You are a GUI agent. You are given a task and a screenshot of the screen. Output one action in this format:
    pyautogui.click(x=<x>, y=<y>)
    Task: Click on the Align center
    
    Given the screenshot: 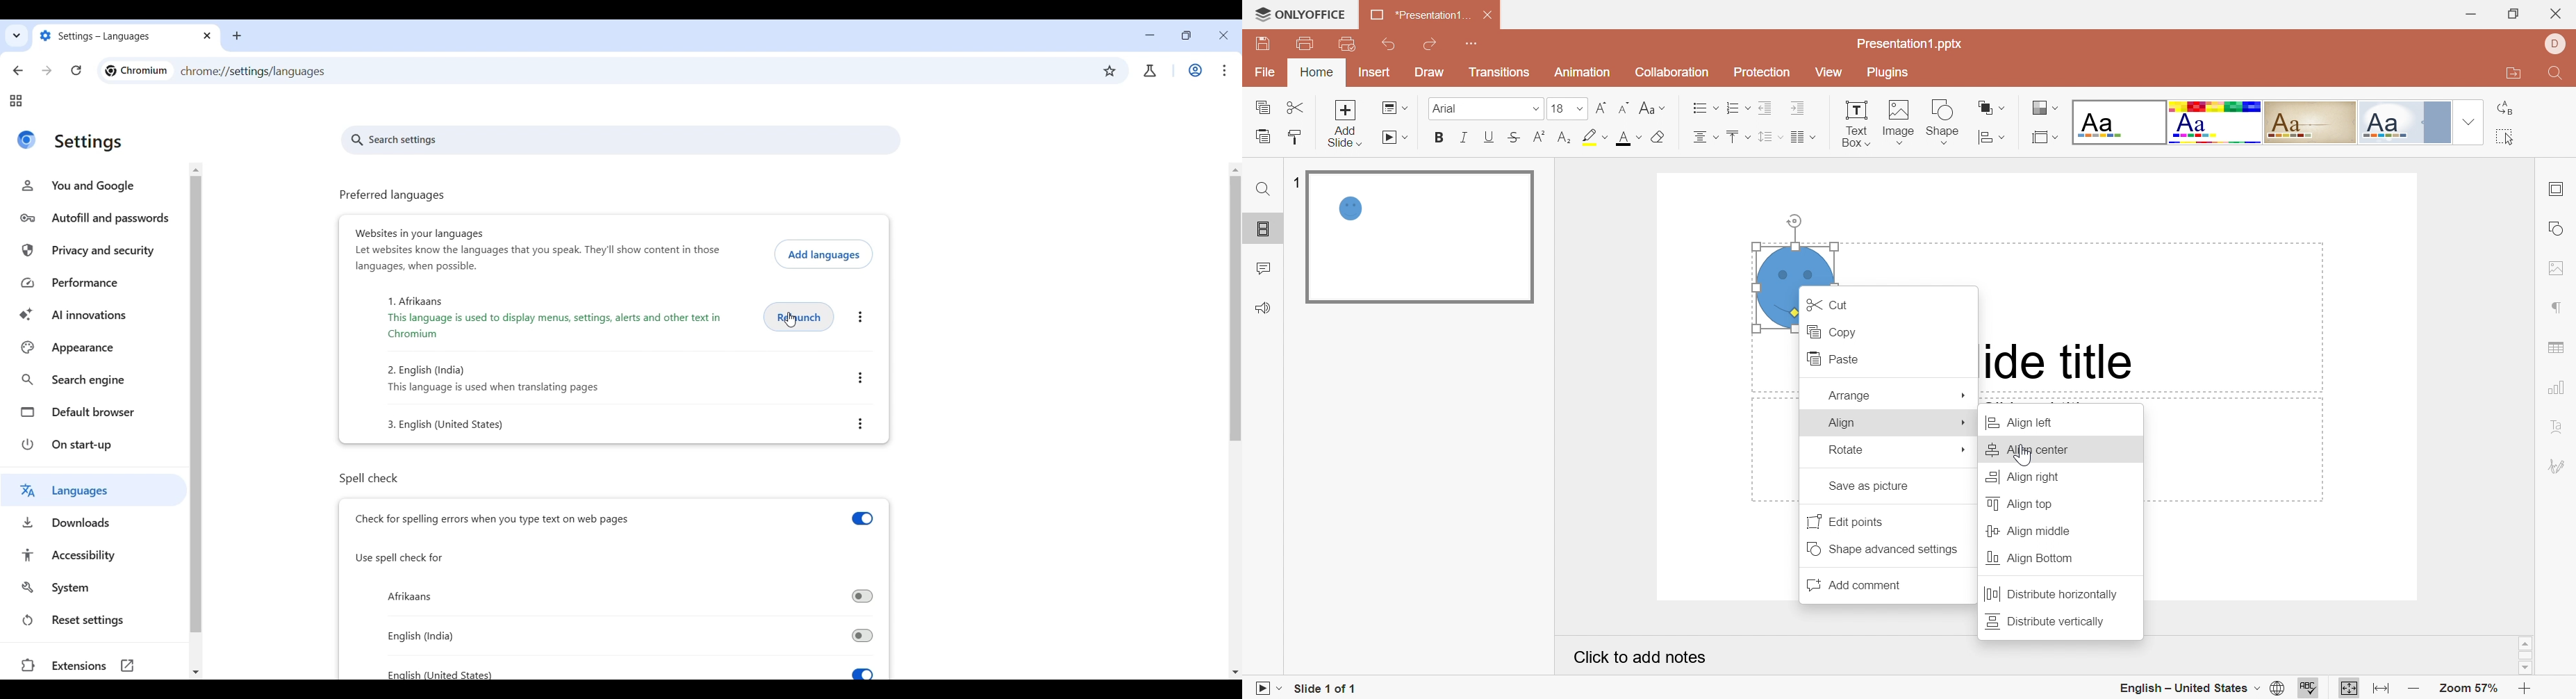 What is the action you would take?
    pyautogui.click(x=1704, y=137)
    